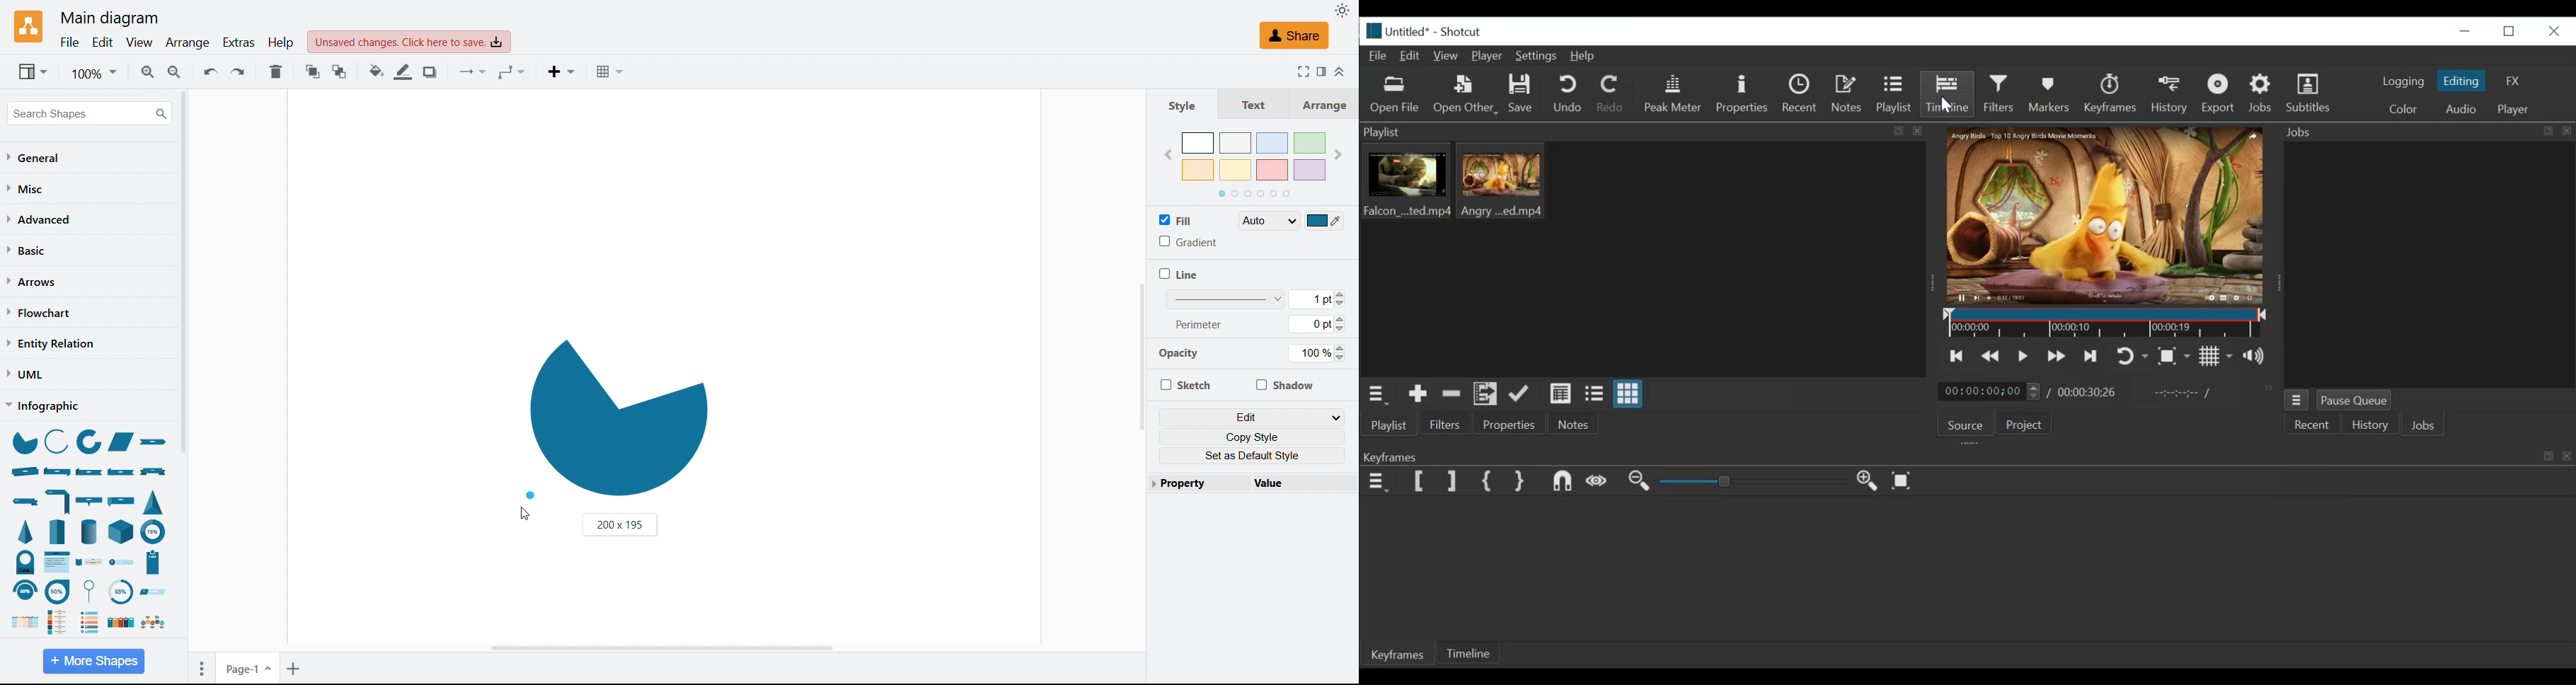 Image resolution: width=2576 pixels, height=700 pixels. Describe the element at coordinates (1379, 393) in the screenshot. I see `playlist menu` at that location.